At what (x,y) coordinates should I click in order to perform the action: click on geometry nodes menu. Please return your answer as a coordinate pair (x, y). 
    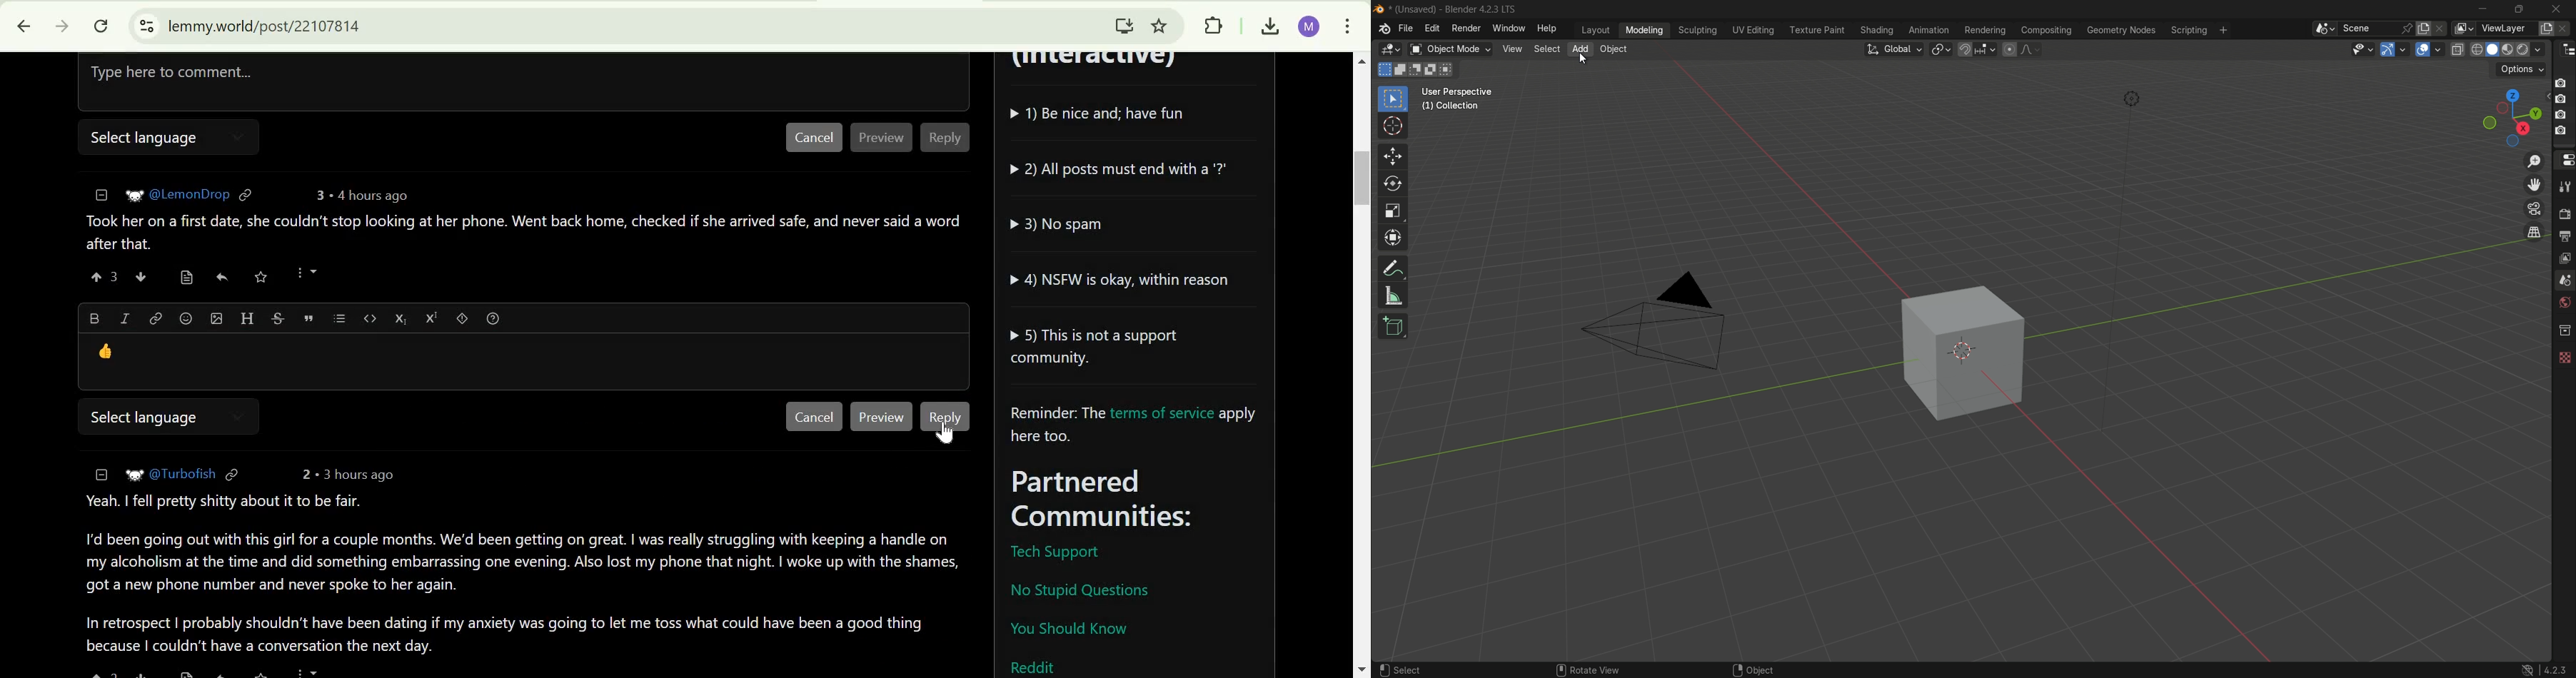
    Looking at the image, I should click on (2122, 30).